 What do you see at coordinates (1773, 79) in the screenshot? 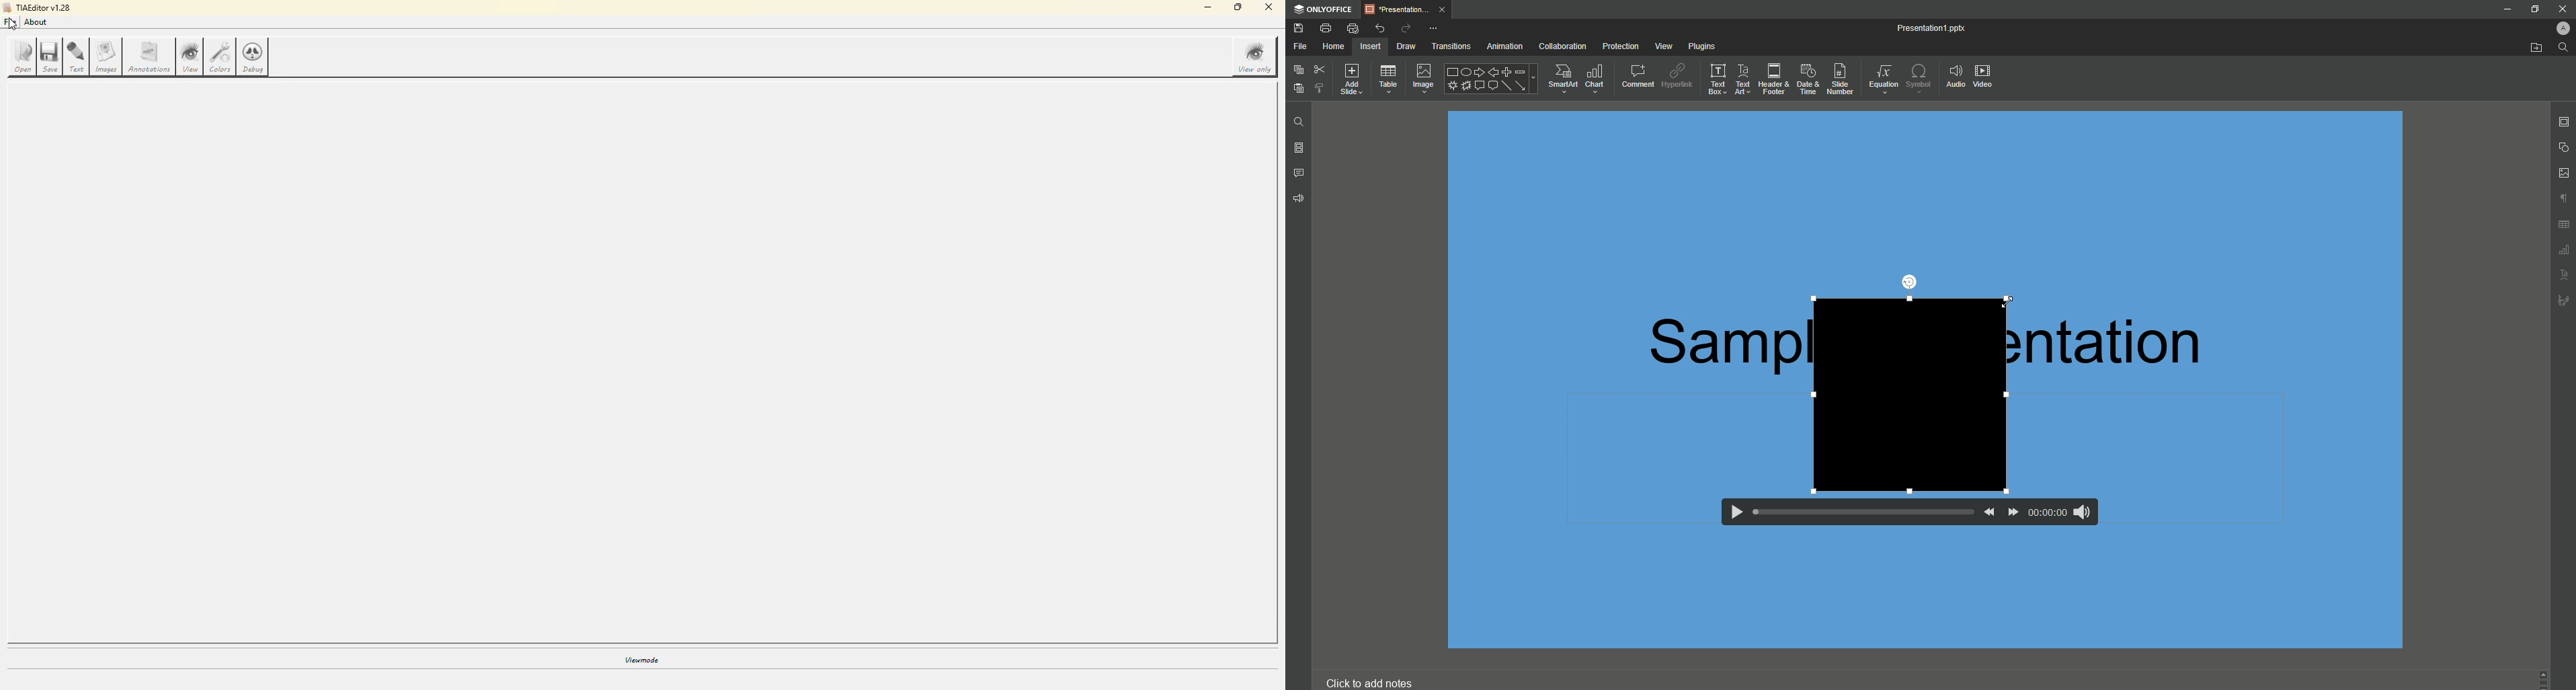
I see `Header and Footer` at bounding box center [1773, 79].